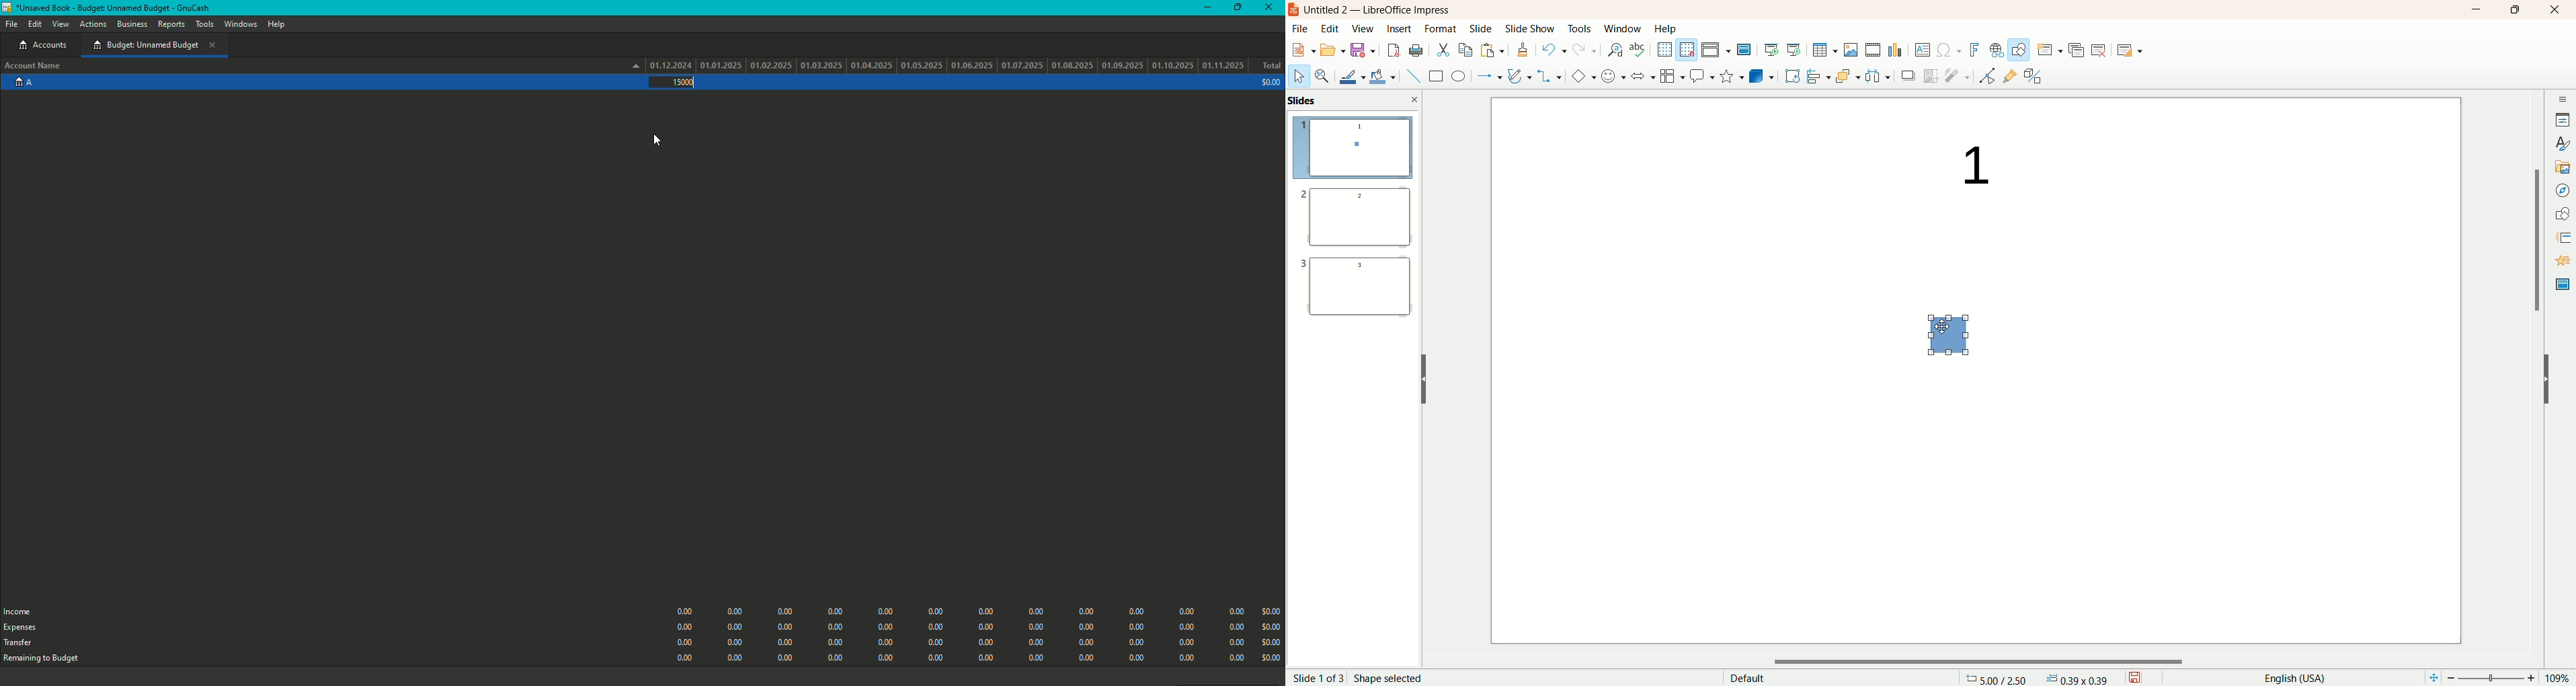 The image size is (2576, 700). Describe the element at coordinates (61, 25) in the screenshot. I see `View` at that location.